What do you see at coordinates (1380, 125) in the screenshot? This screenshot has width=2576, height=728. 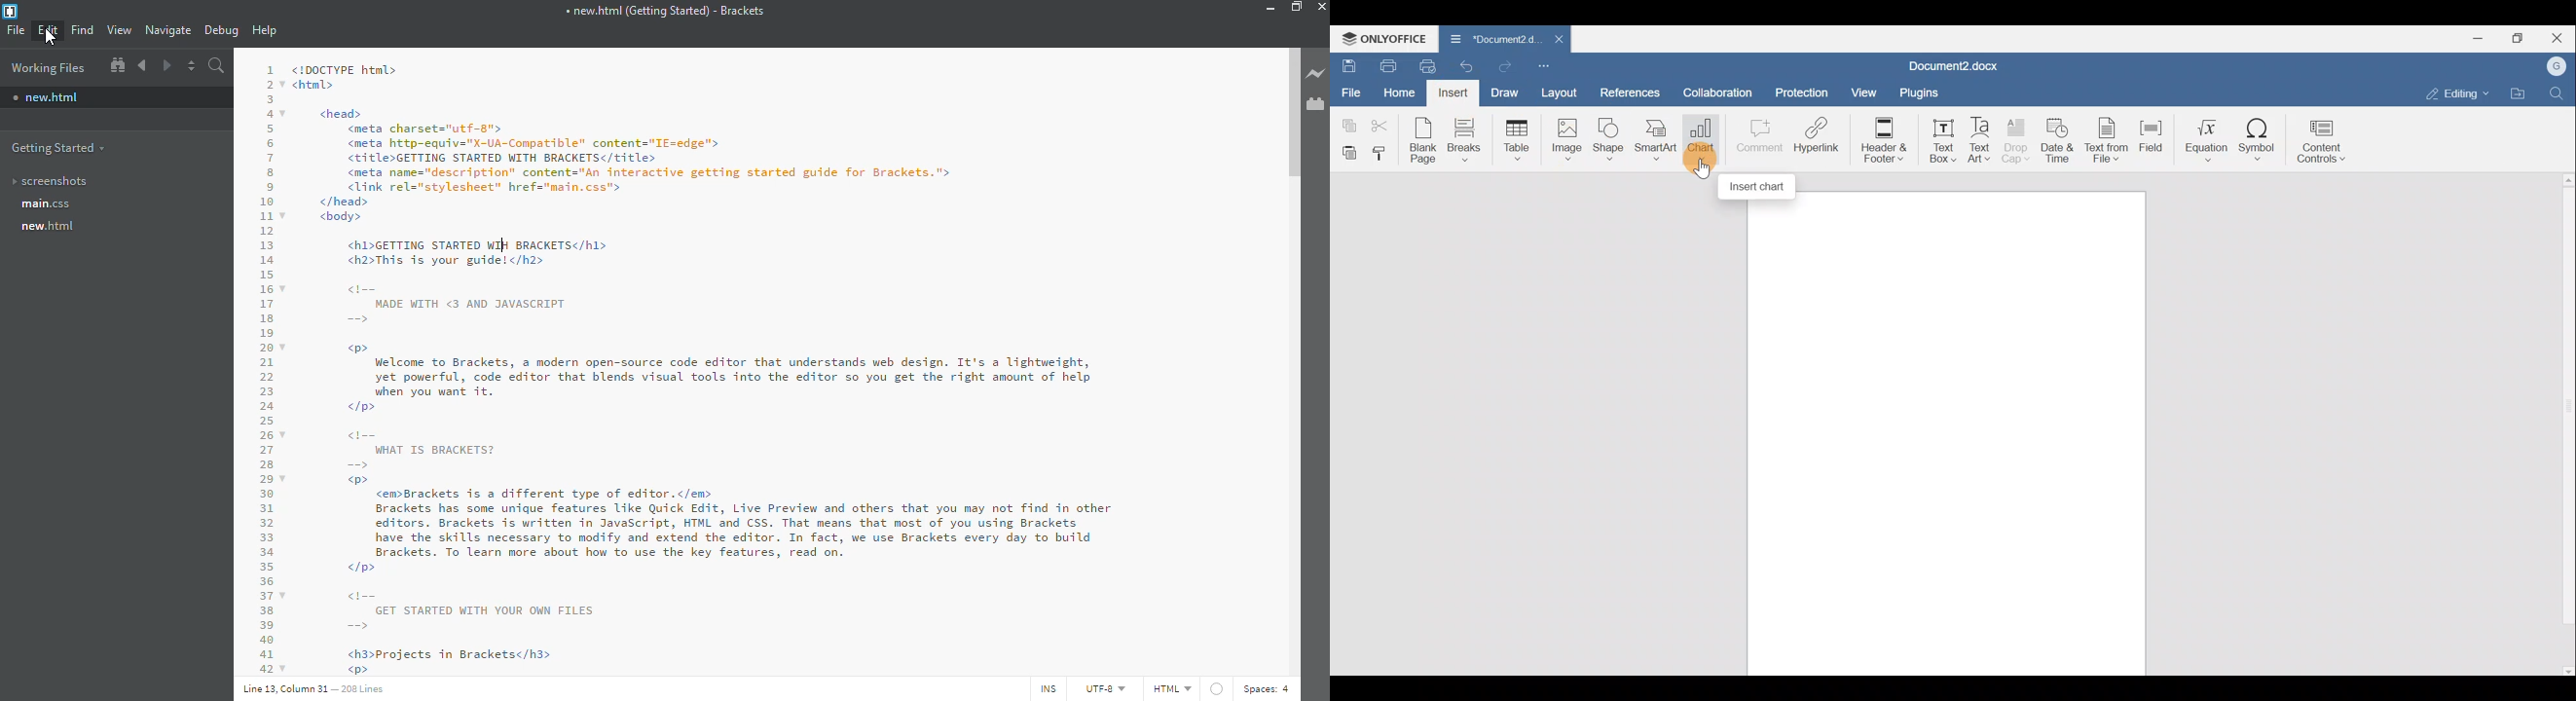 I see `Cut` at bounding box center [1380, 125].